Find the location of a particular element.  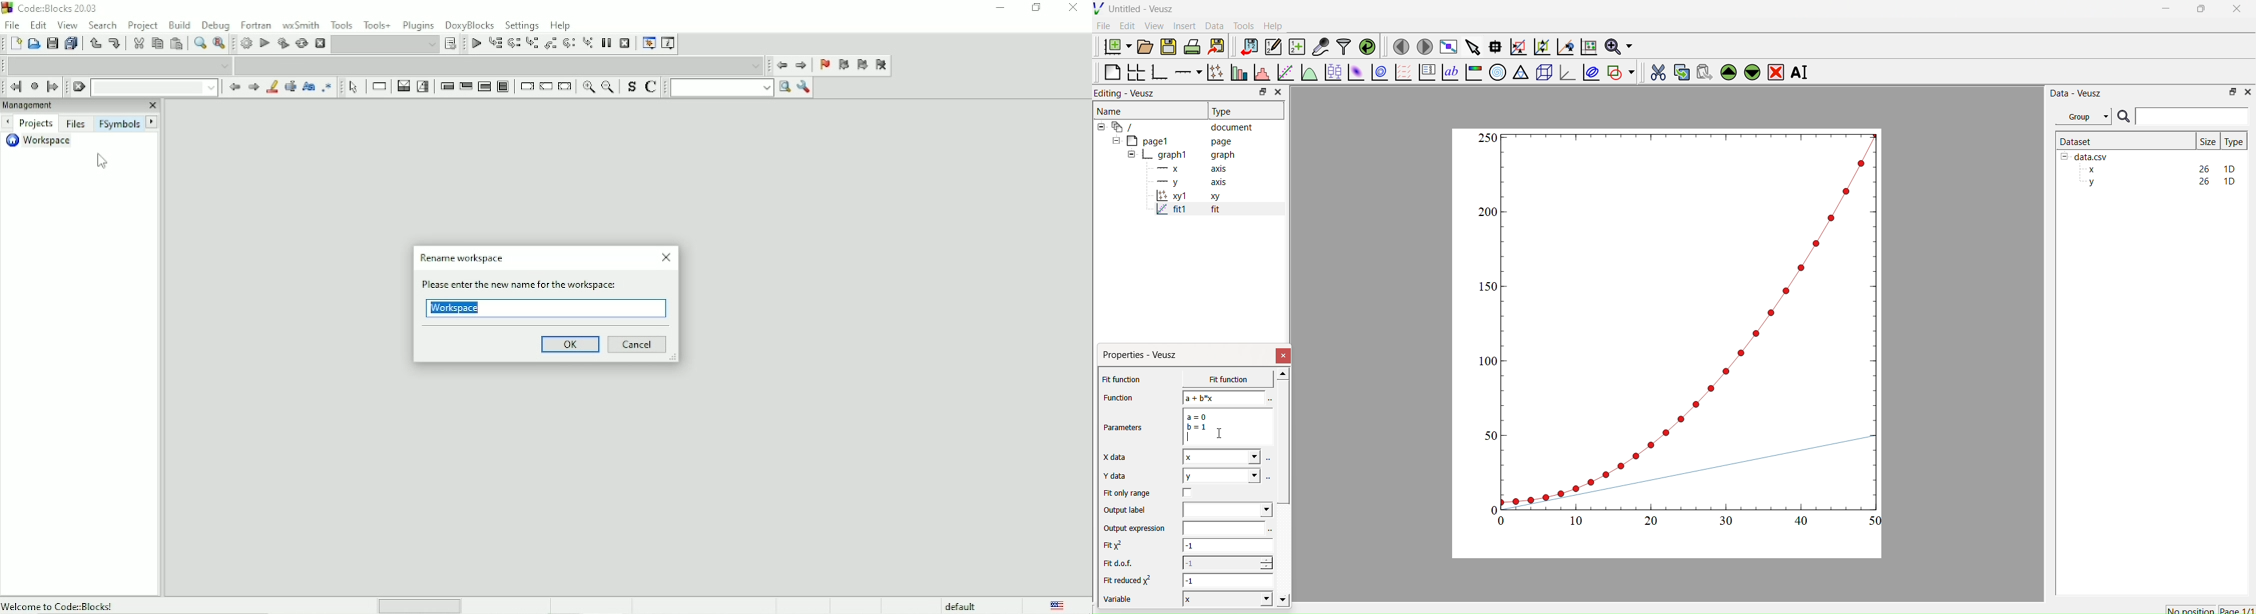

Next line is located at coordinates (514, 44).